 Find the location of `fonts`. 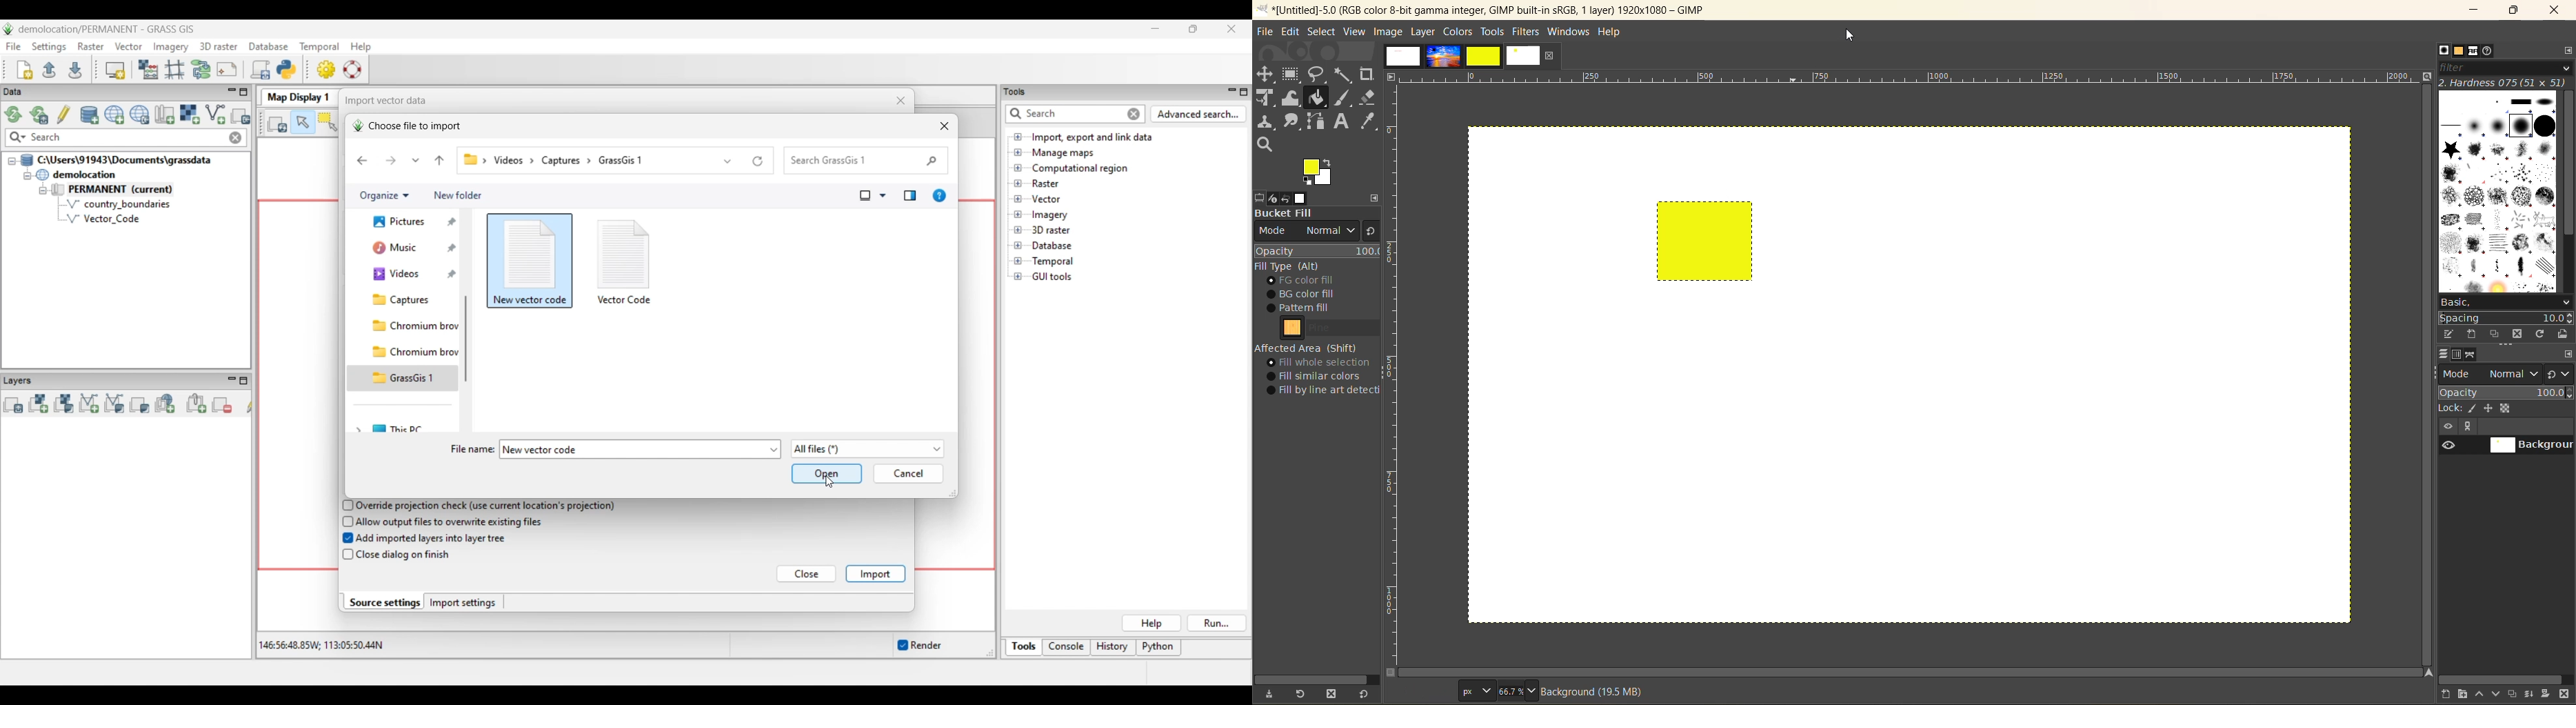

fonts is located at coordinates (2475, 51).